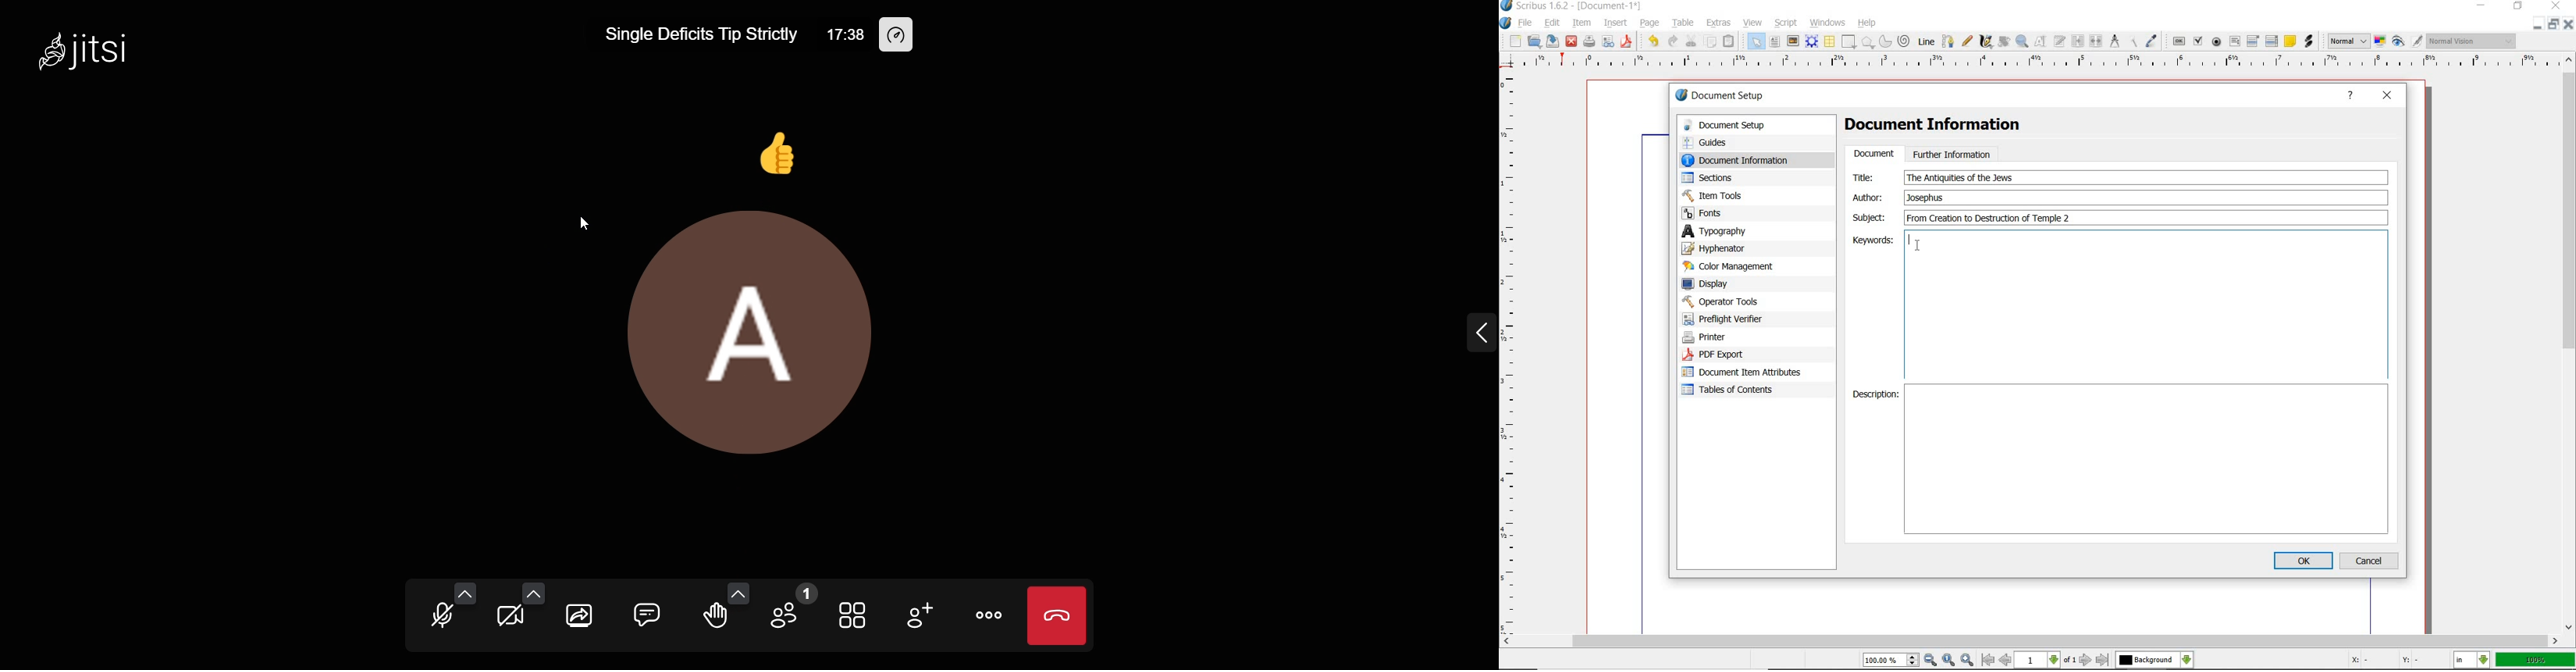 The image size is (2576, 672). What do you see at coordinates (2349, 42) in the screenshot?
I see `select image preview mode` at bounding box center [2349, 42].